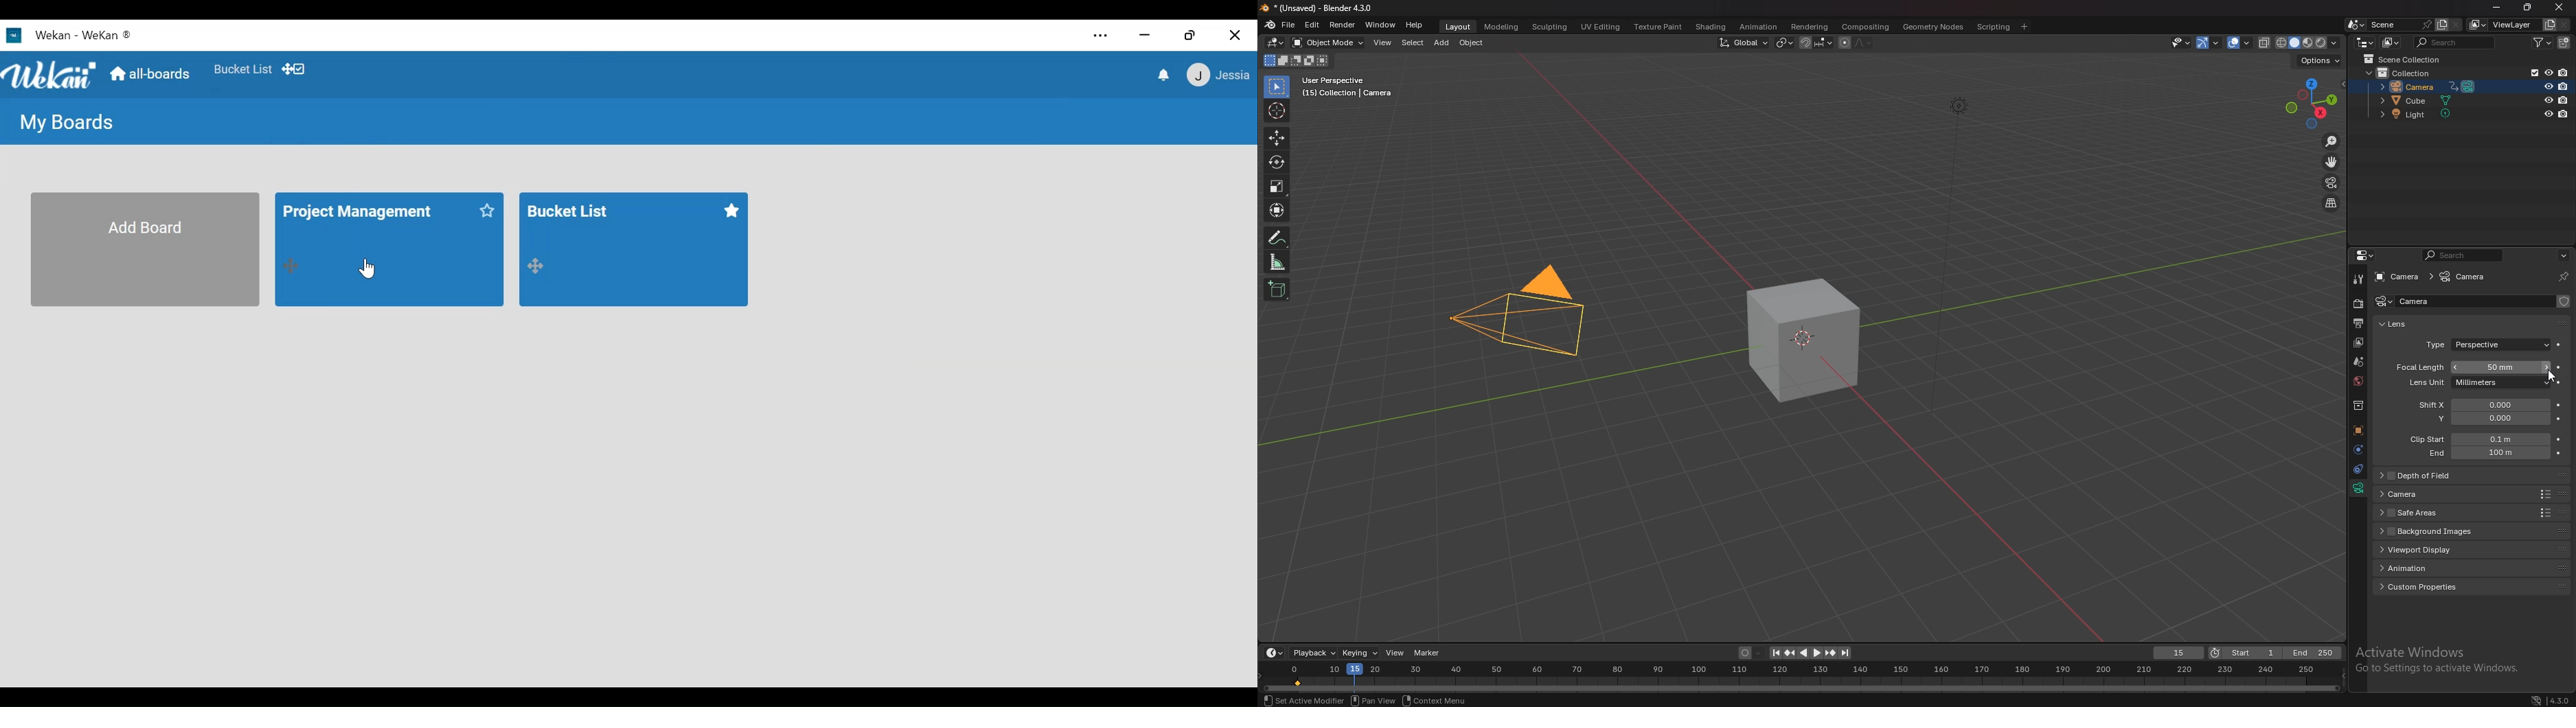 The width and height of the screenshot is (2576, 728). I want to click on scale, so click(1279, 185).